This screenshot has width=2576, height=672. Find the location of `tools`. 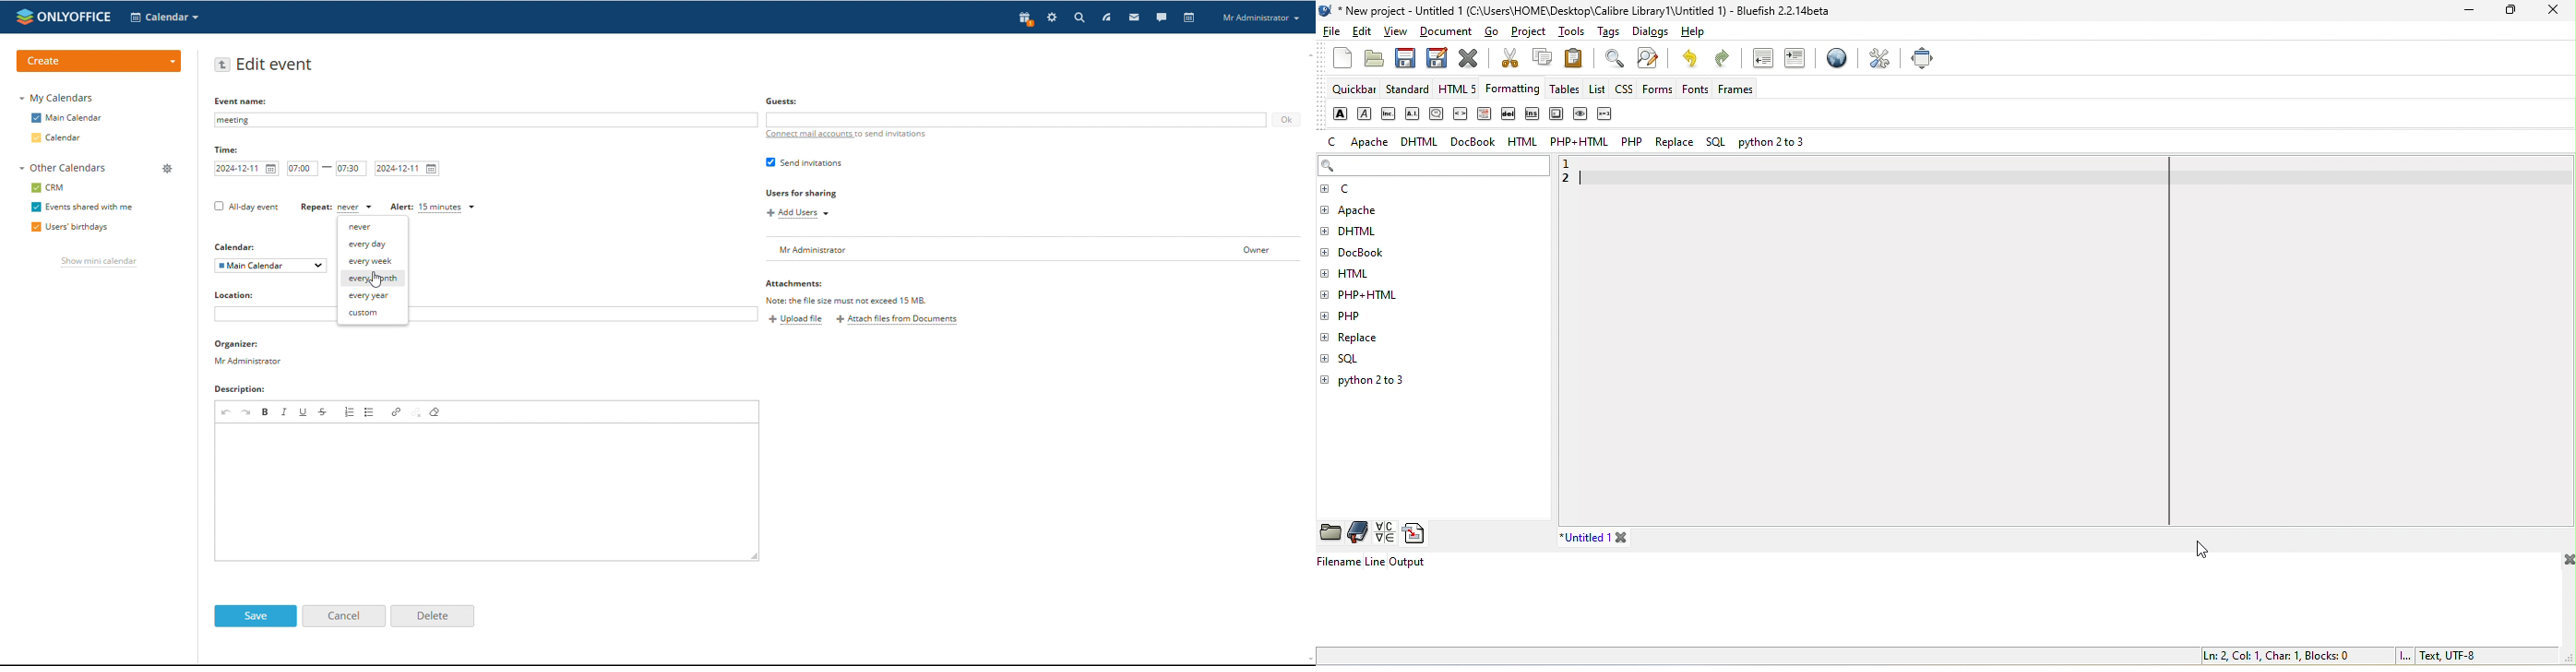

tools is located at coordinates (1569, 31).